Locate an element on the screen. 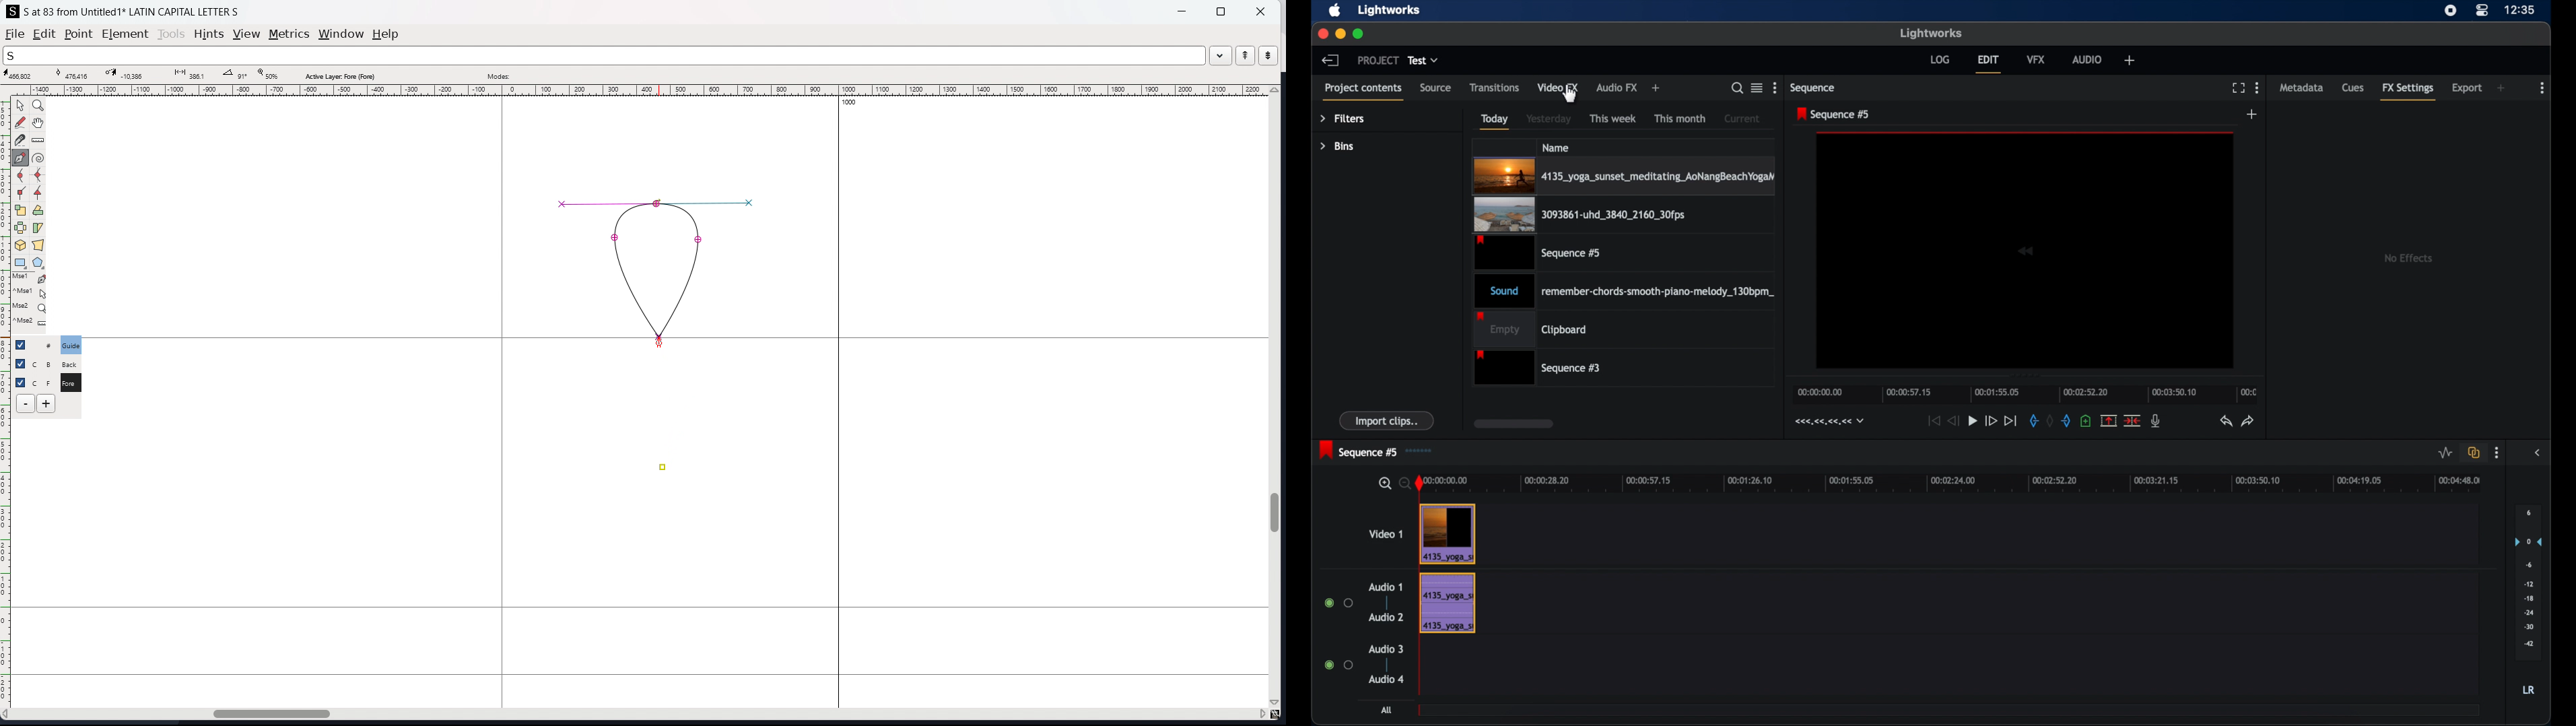  checkbox is located at coordinates (24, 344).